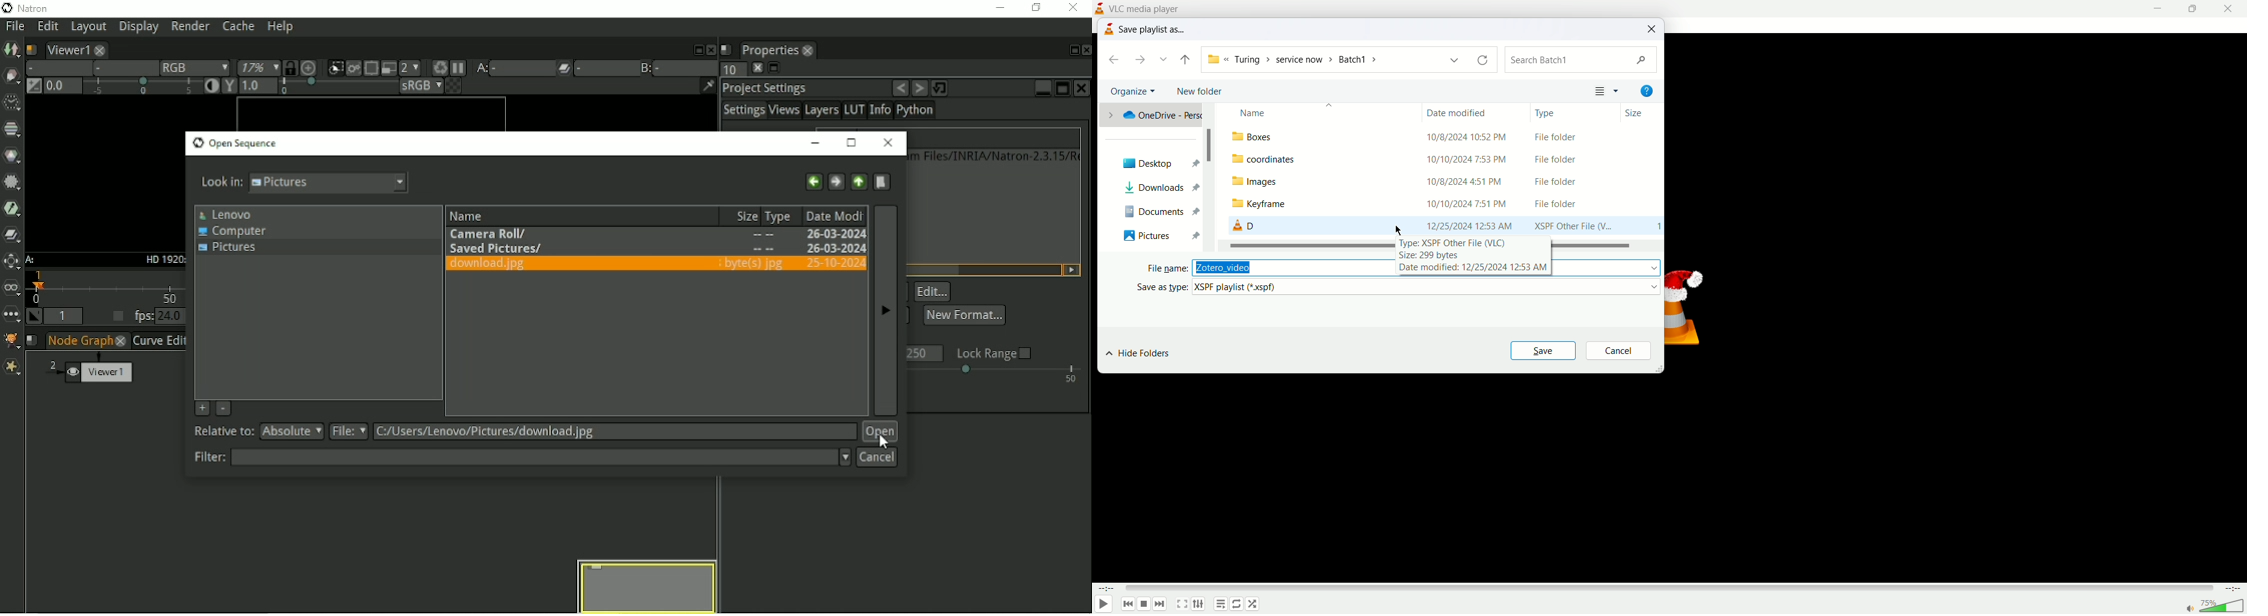  Describe the element at coordinates (1267, 159) in the screenshot. I see `coordinates` at that location.